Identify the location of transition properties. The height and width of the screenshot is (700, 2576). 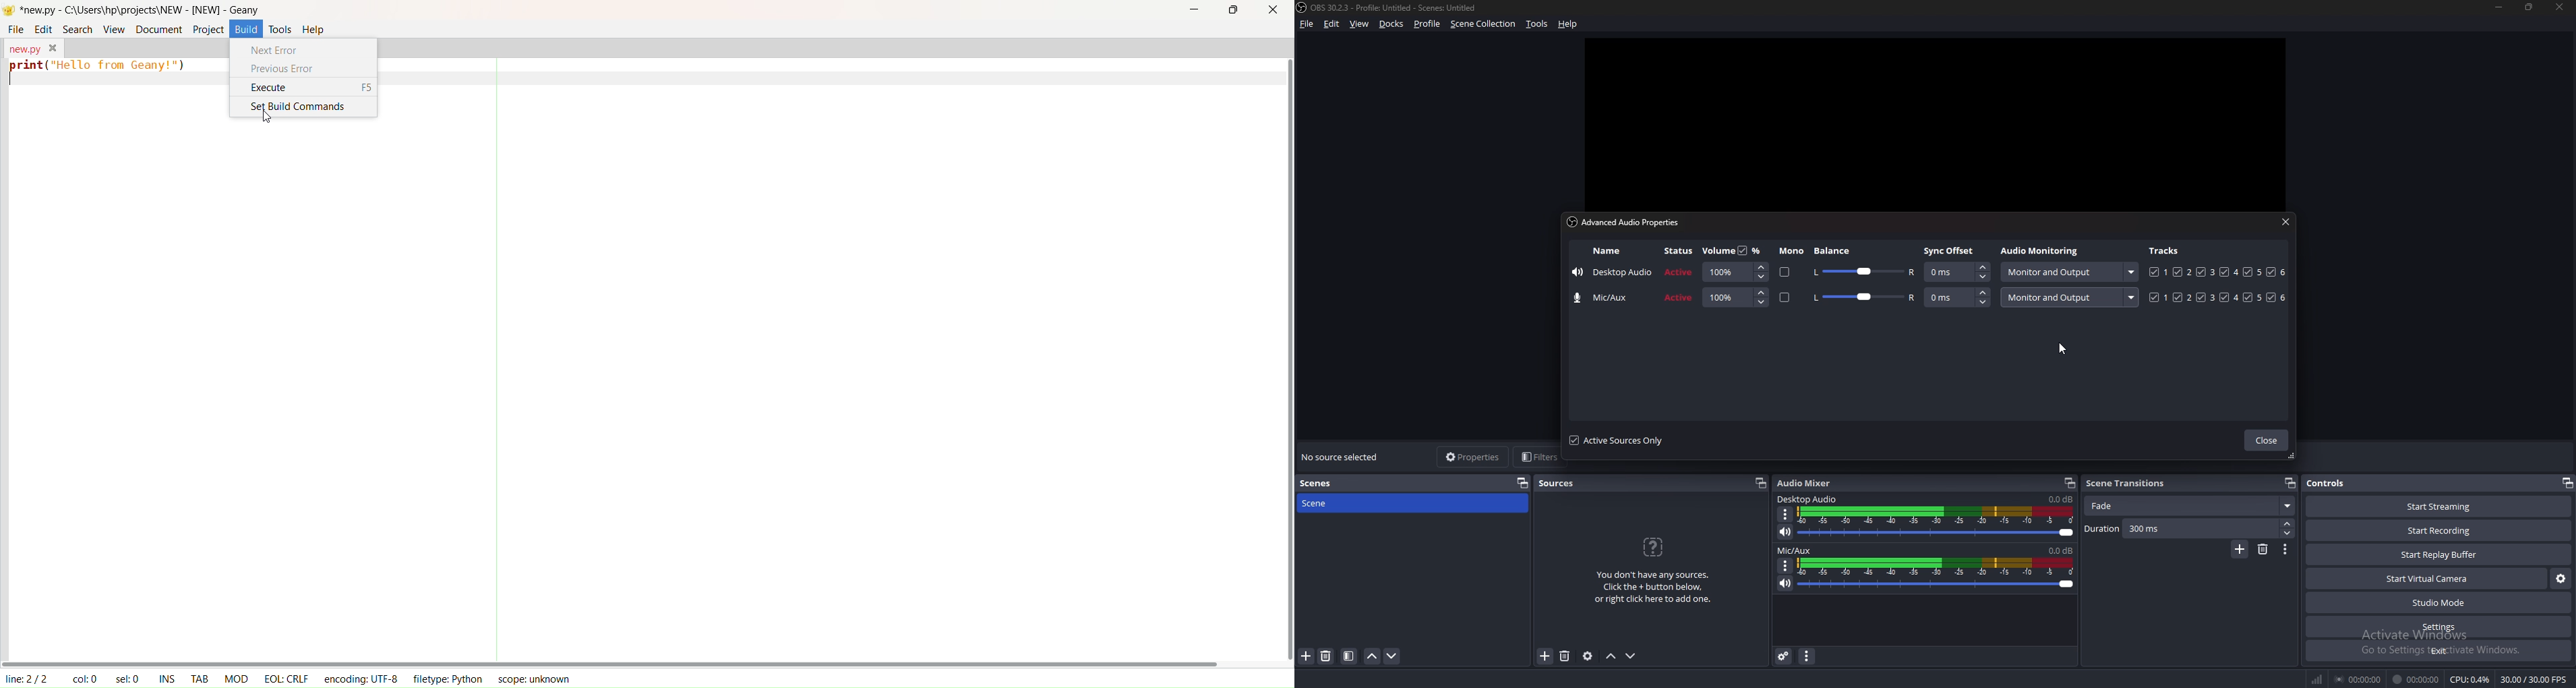
(2285, 550).